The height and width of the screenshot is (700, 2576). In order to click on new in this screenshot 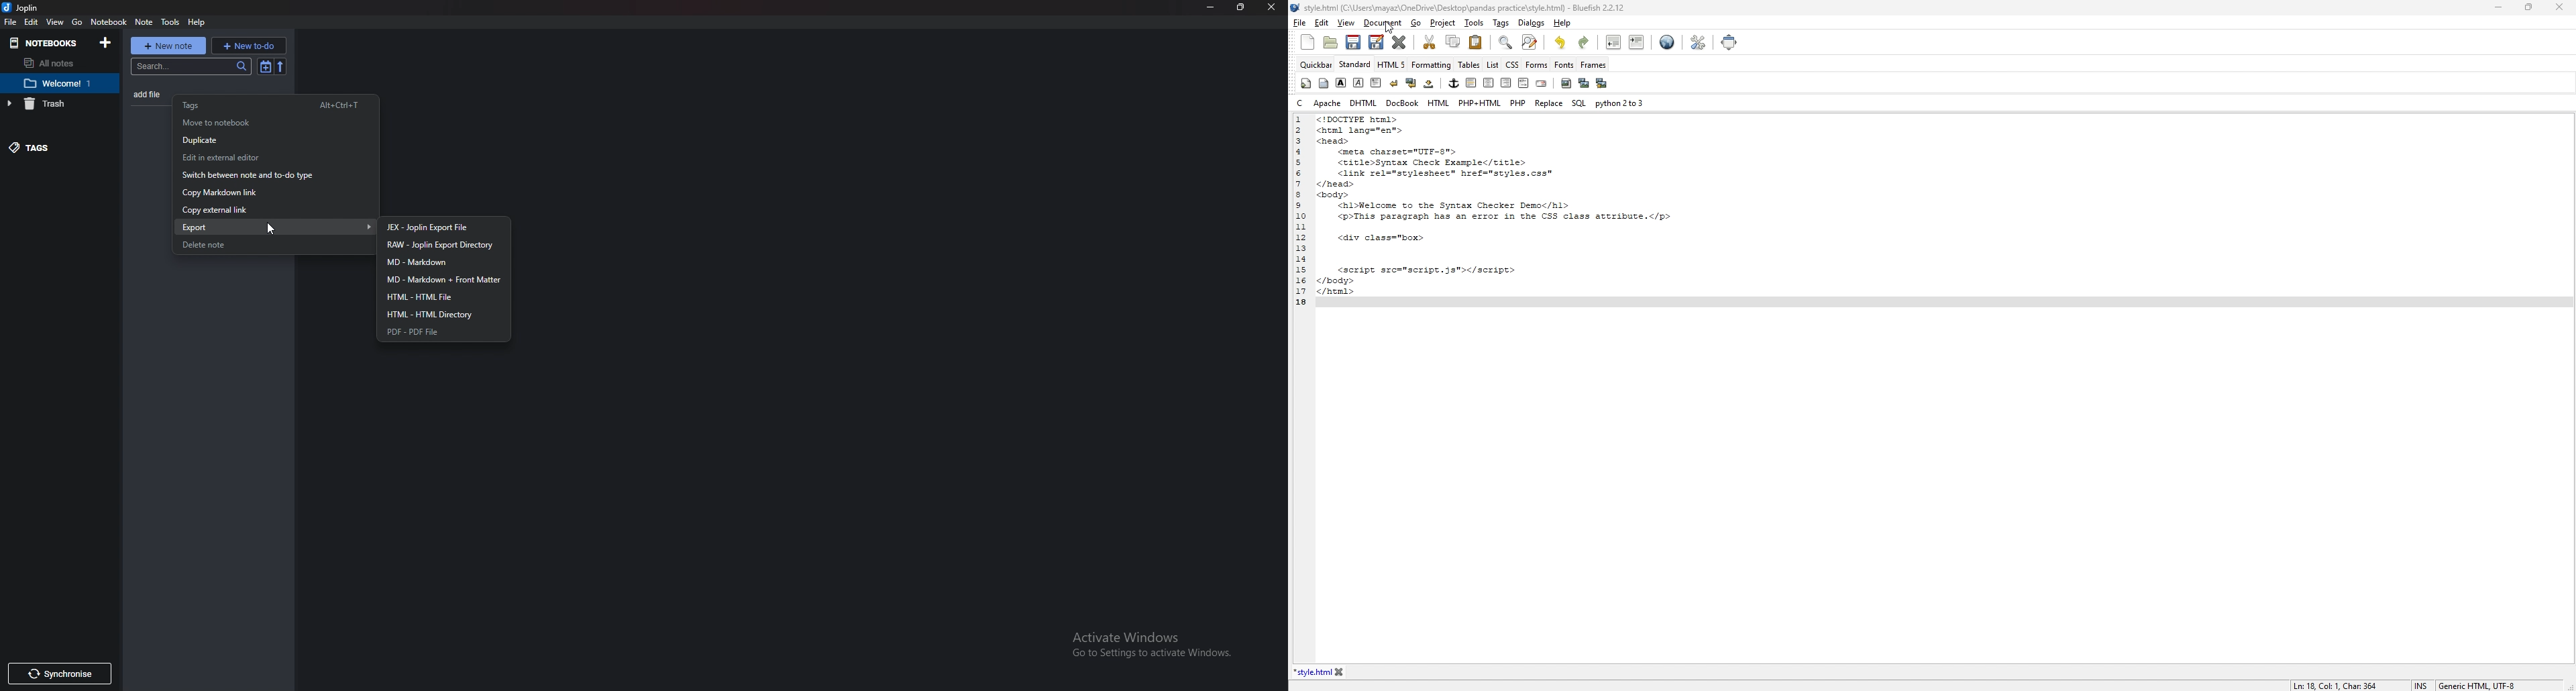, I will do `click(1307, 42)`.